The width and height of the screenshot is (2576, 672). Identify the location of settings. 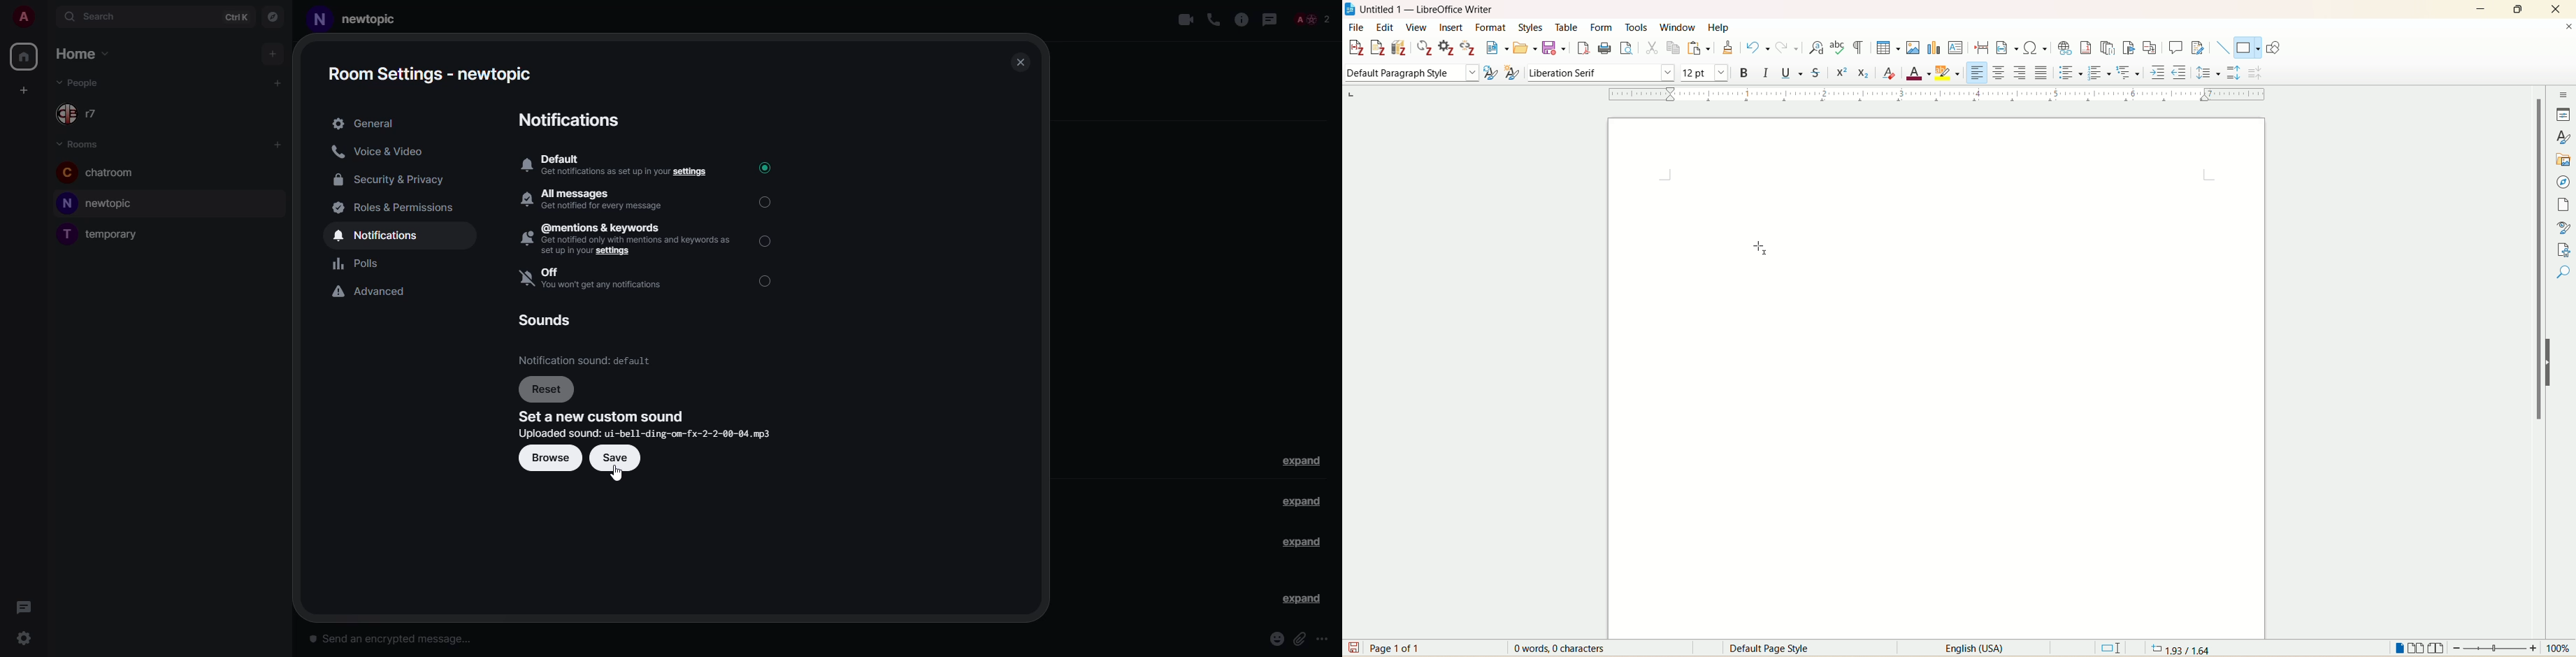
(429, 73).